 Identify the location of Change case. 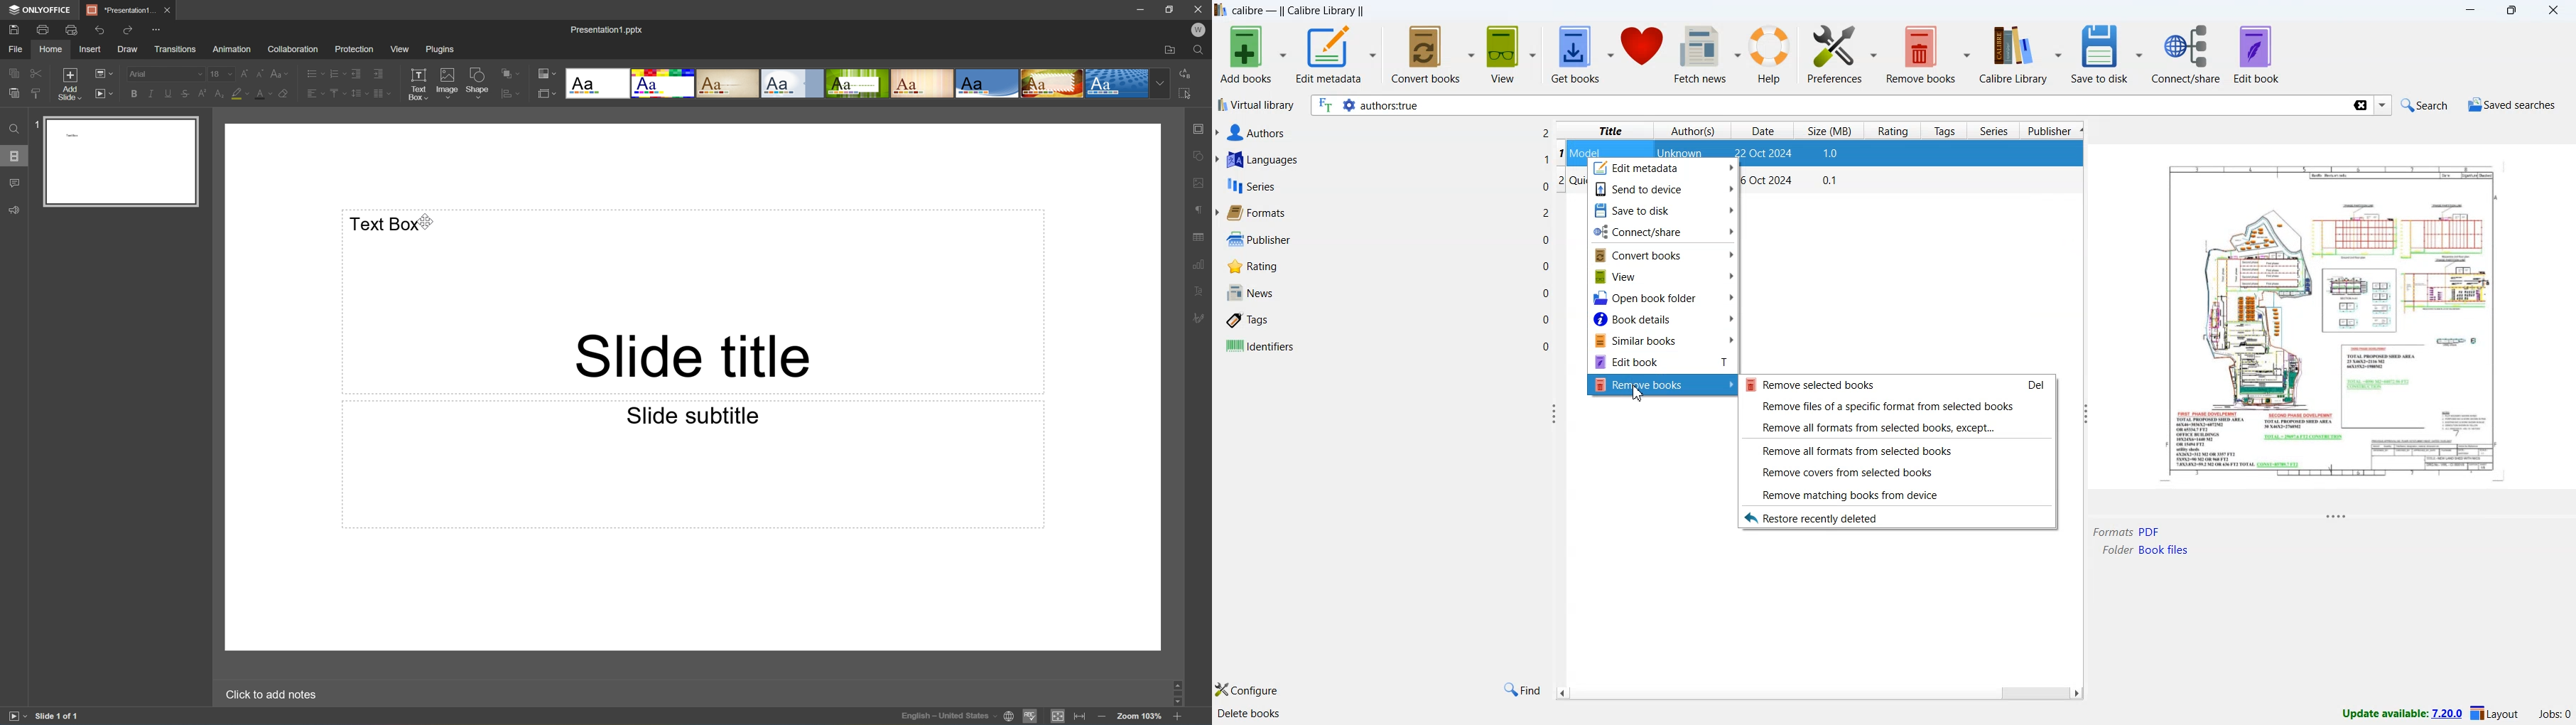
(280, 73).